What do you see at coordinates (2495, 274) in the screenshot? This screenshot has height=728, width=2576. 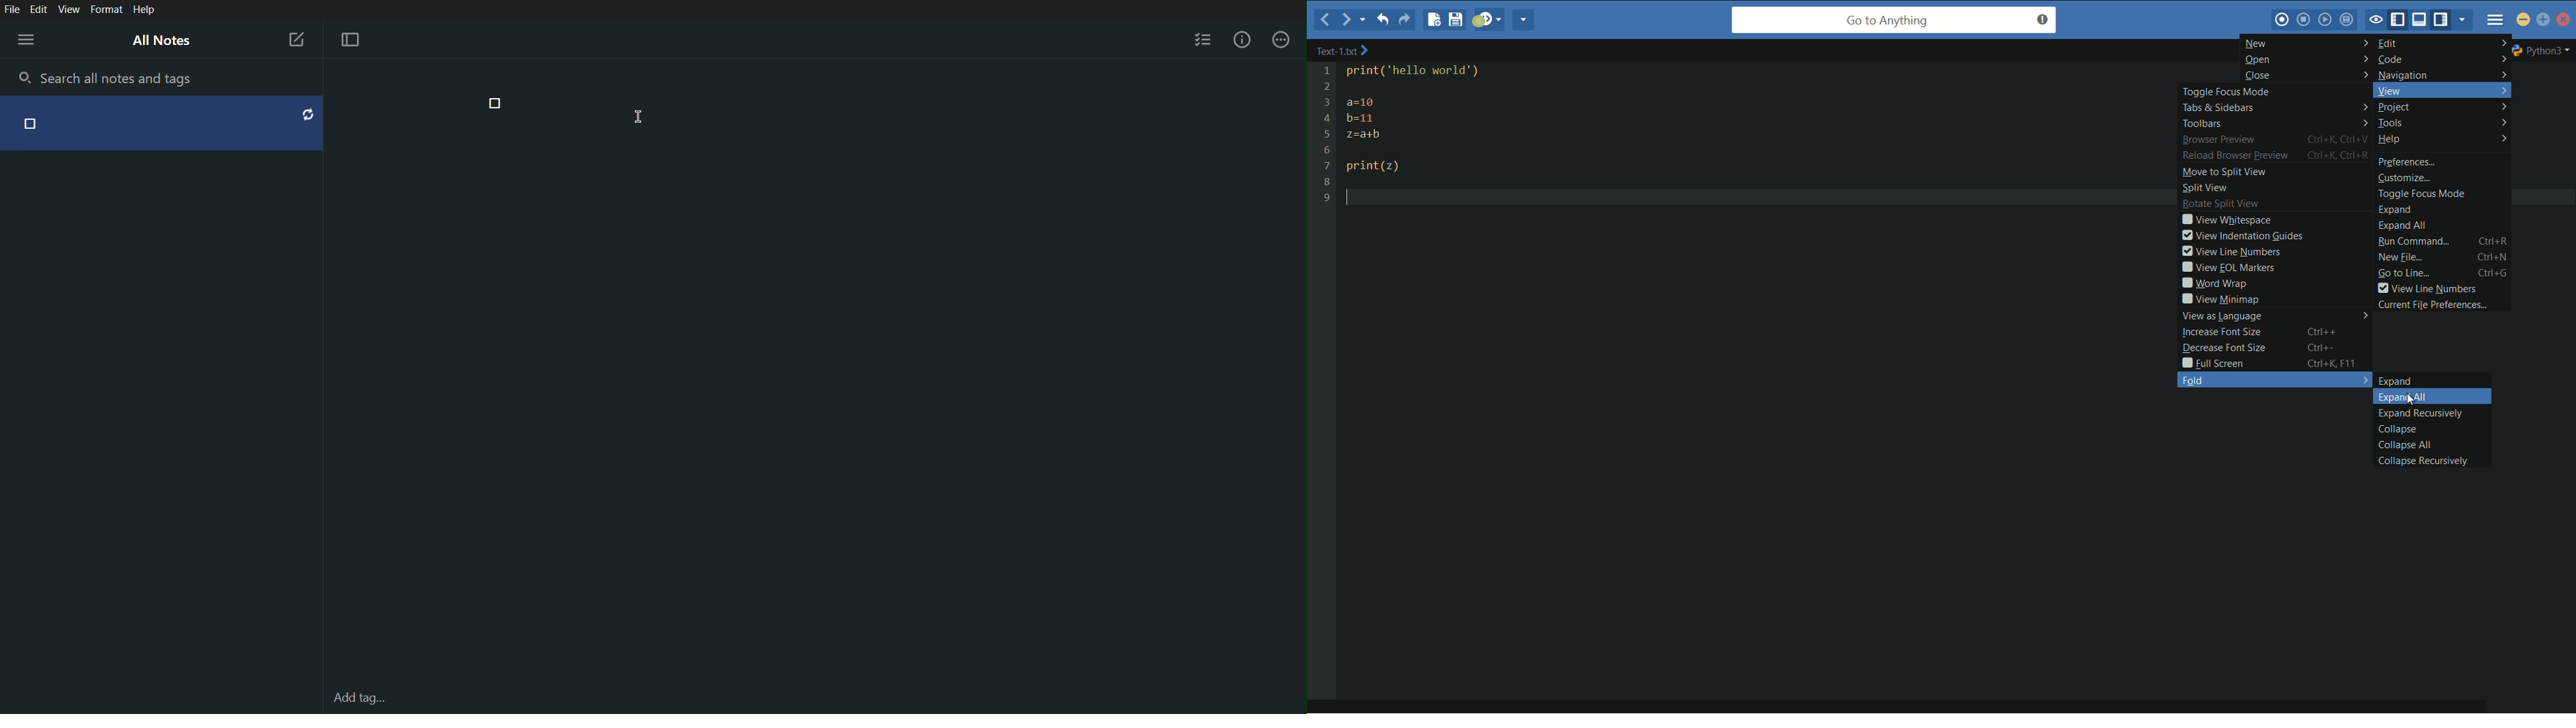 I see `ctrl+G` at bounding box center [2495, 274].